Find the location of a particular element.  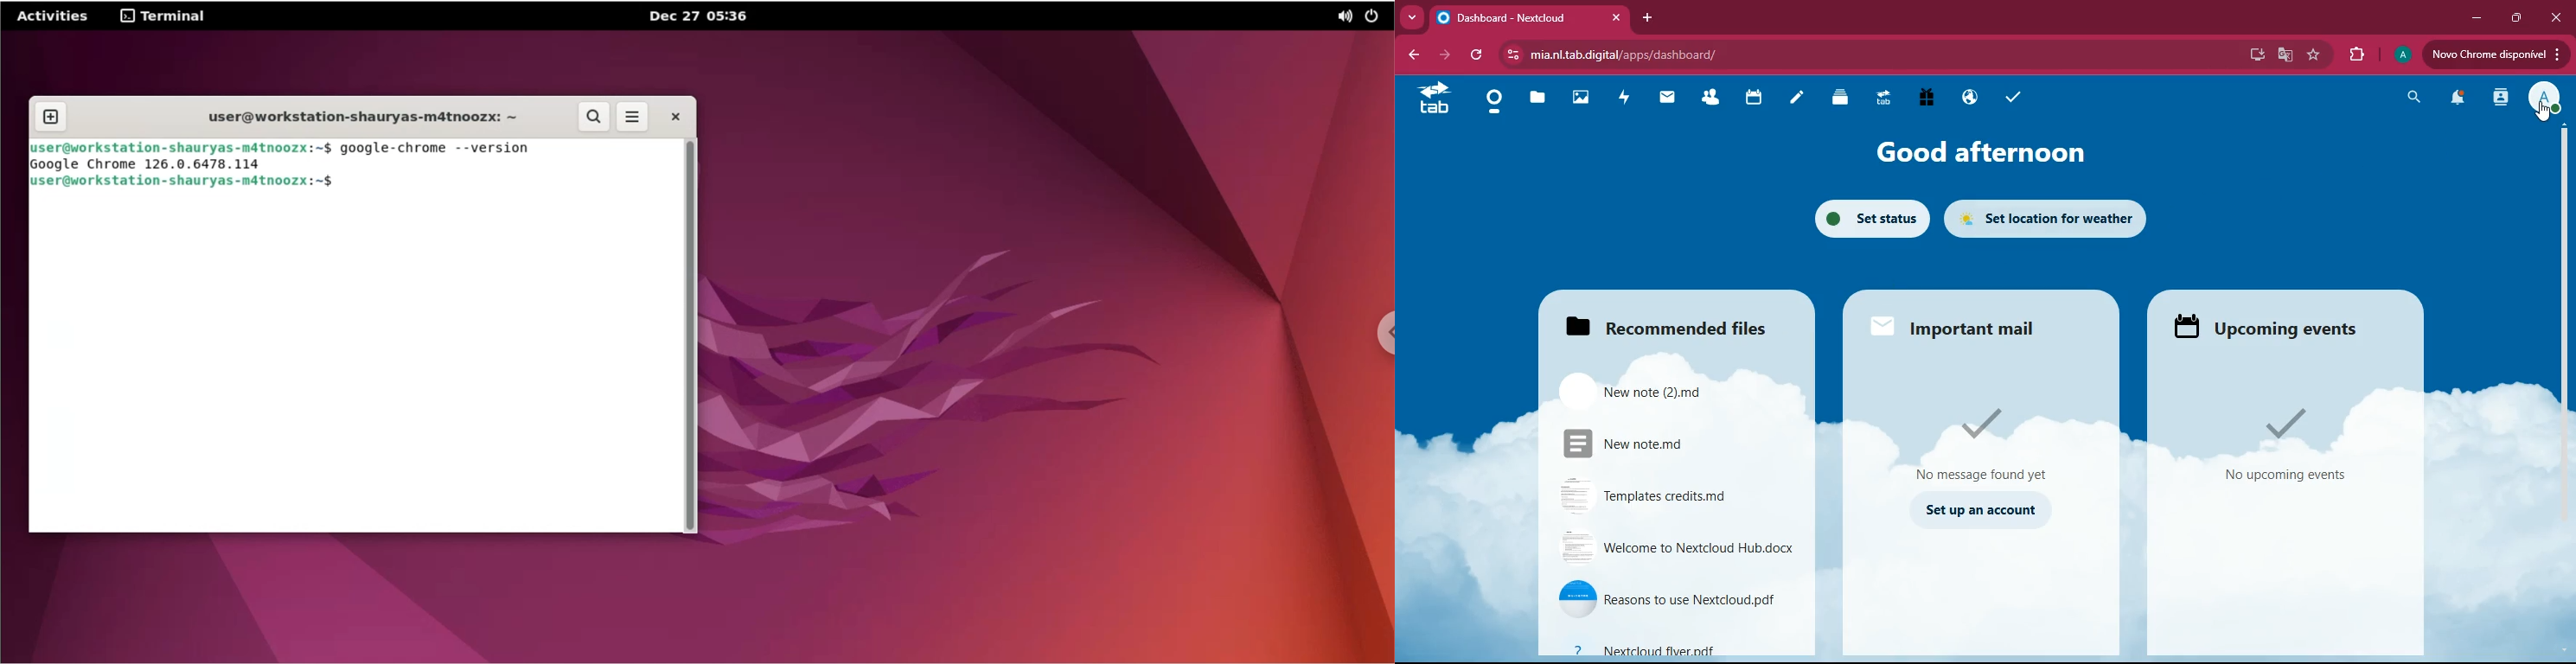

tab is located at coordinates (1881, 100).